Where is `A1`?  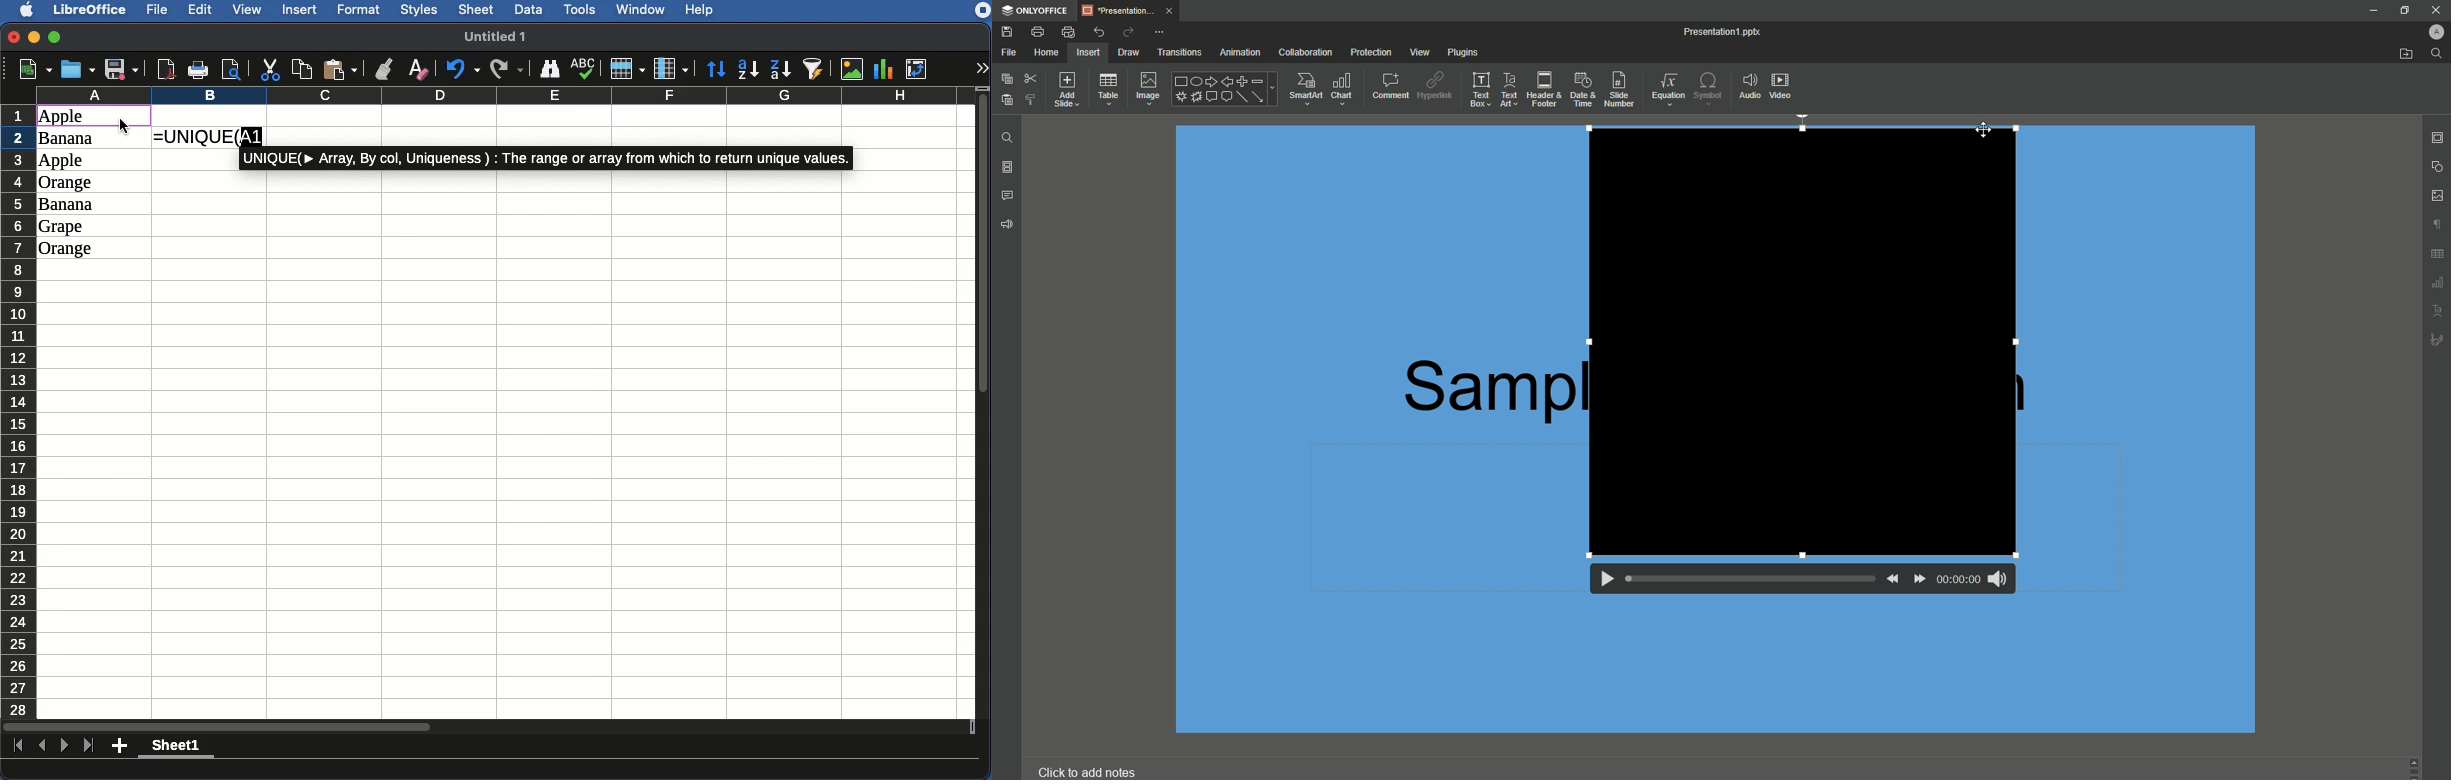
A1 is located at coordinates (252, 136).